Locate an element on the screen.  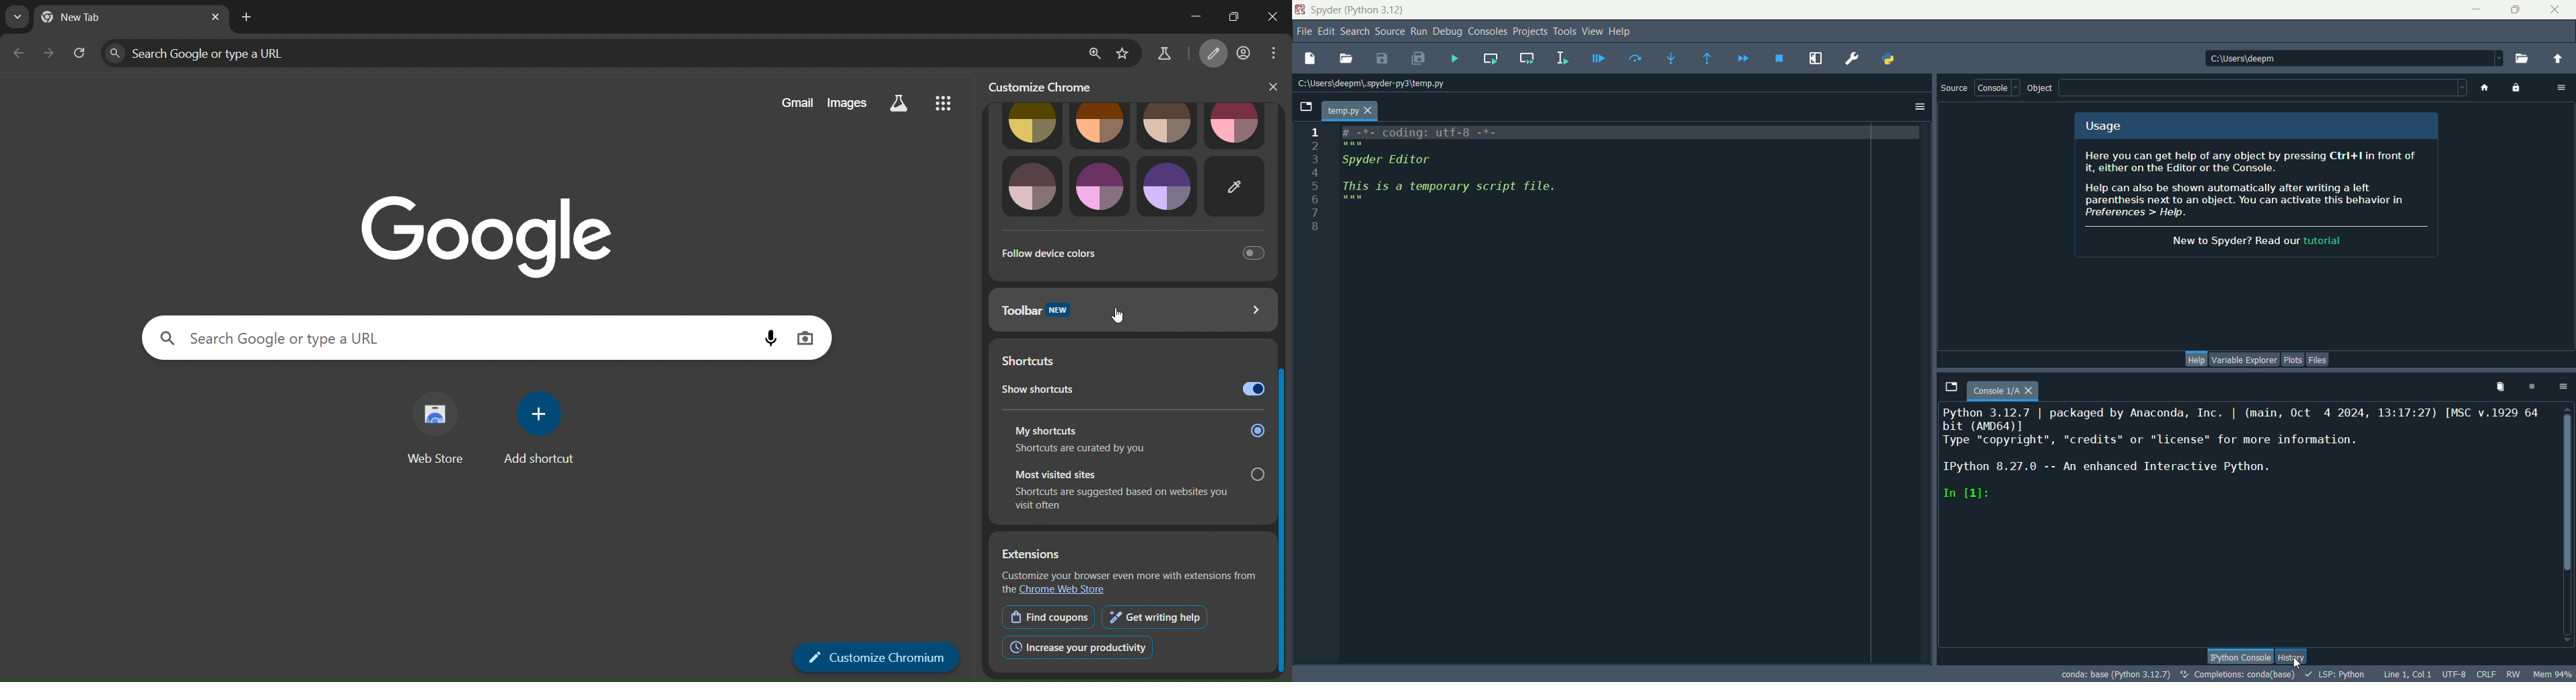
save is located at coordinates (1382, 59).